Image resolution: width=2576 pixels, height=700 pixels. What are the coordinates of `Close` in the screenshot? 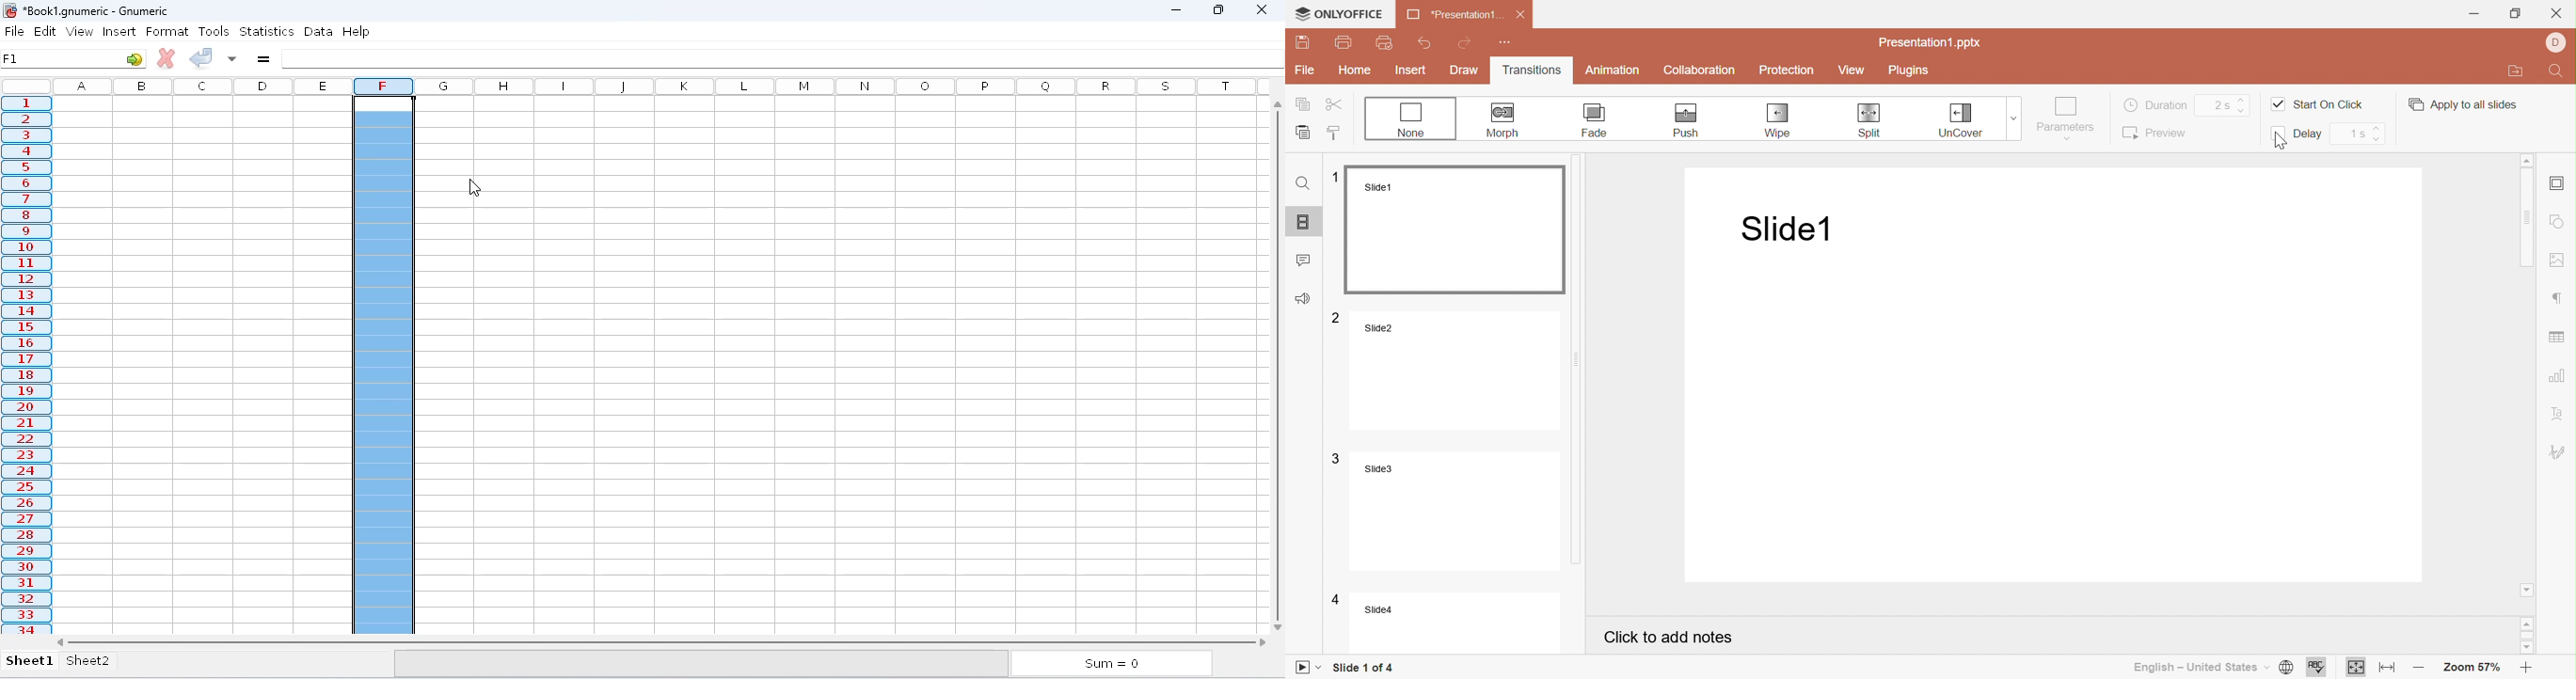 It's located at (2557, 13).